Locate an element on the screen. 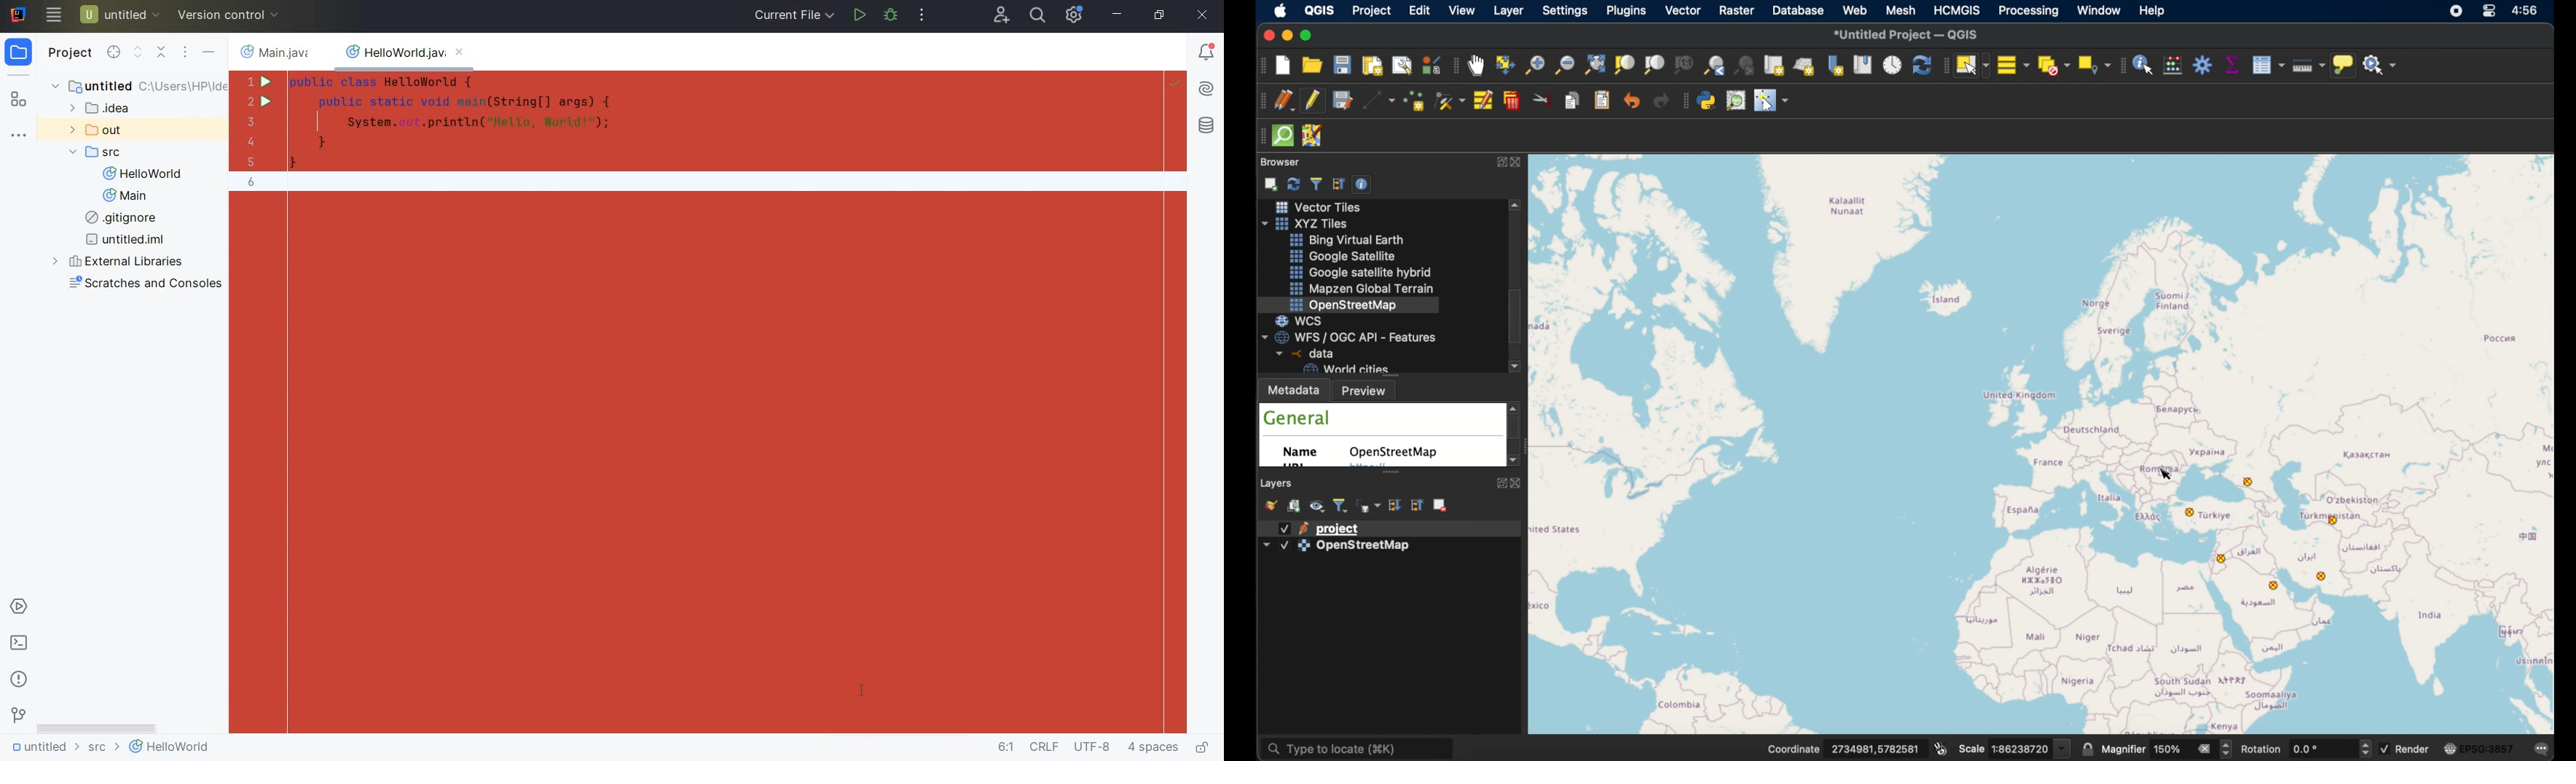 This screenshot has height=784, width=2576. services is located at coordinates (18, 607).